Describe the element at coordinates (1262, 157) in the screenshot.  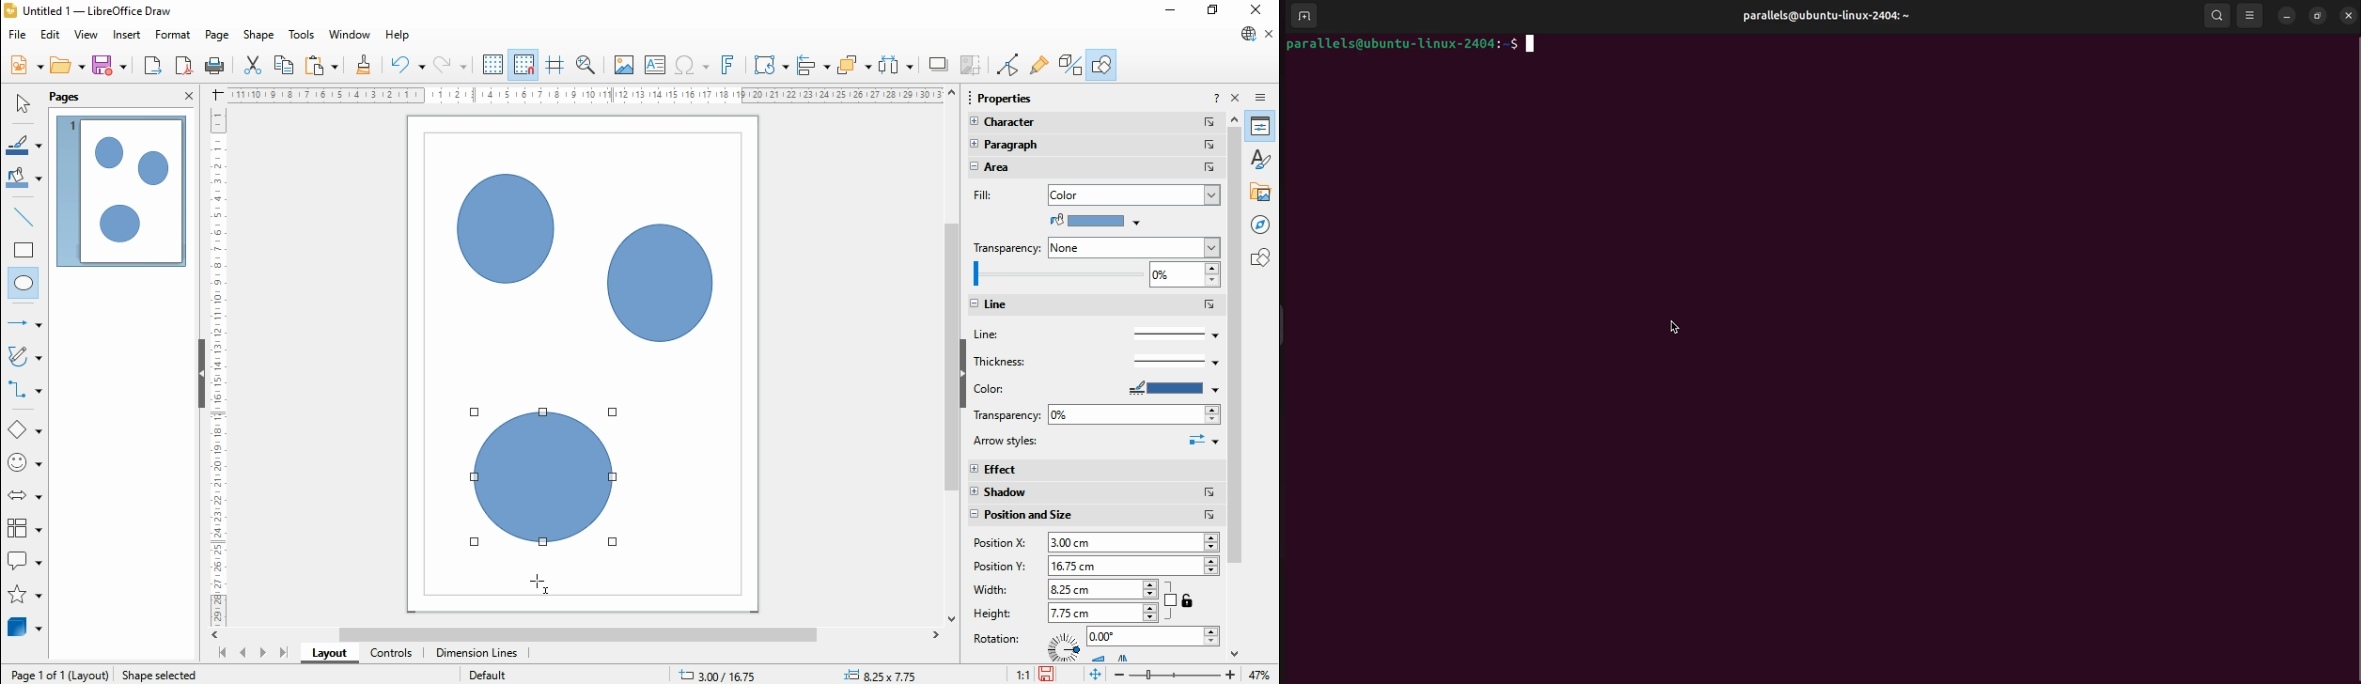
I see `styles` at that location.